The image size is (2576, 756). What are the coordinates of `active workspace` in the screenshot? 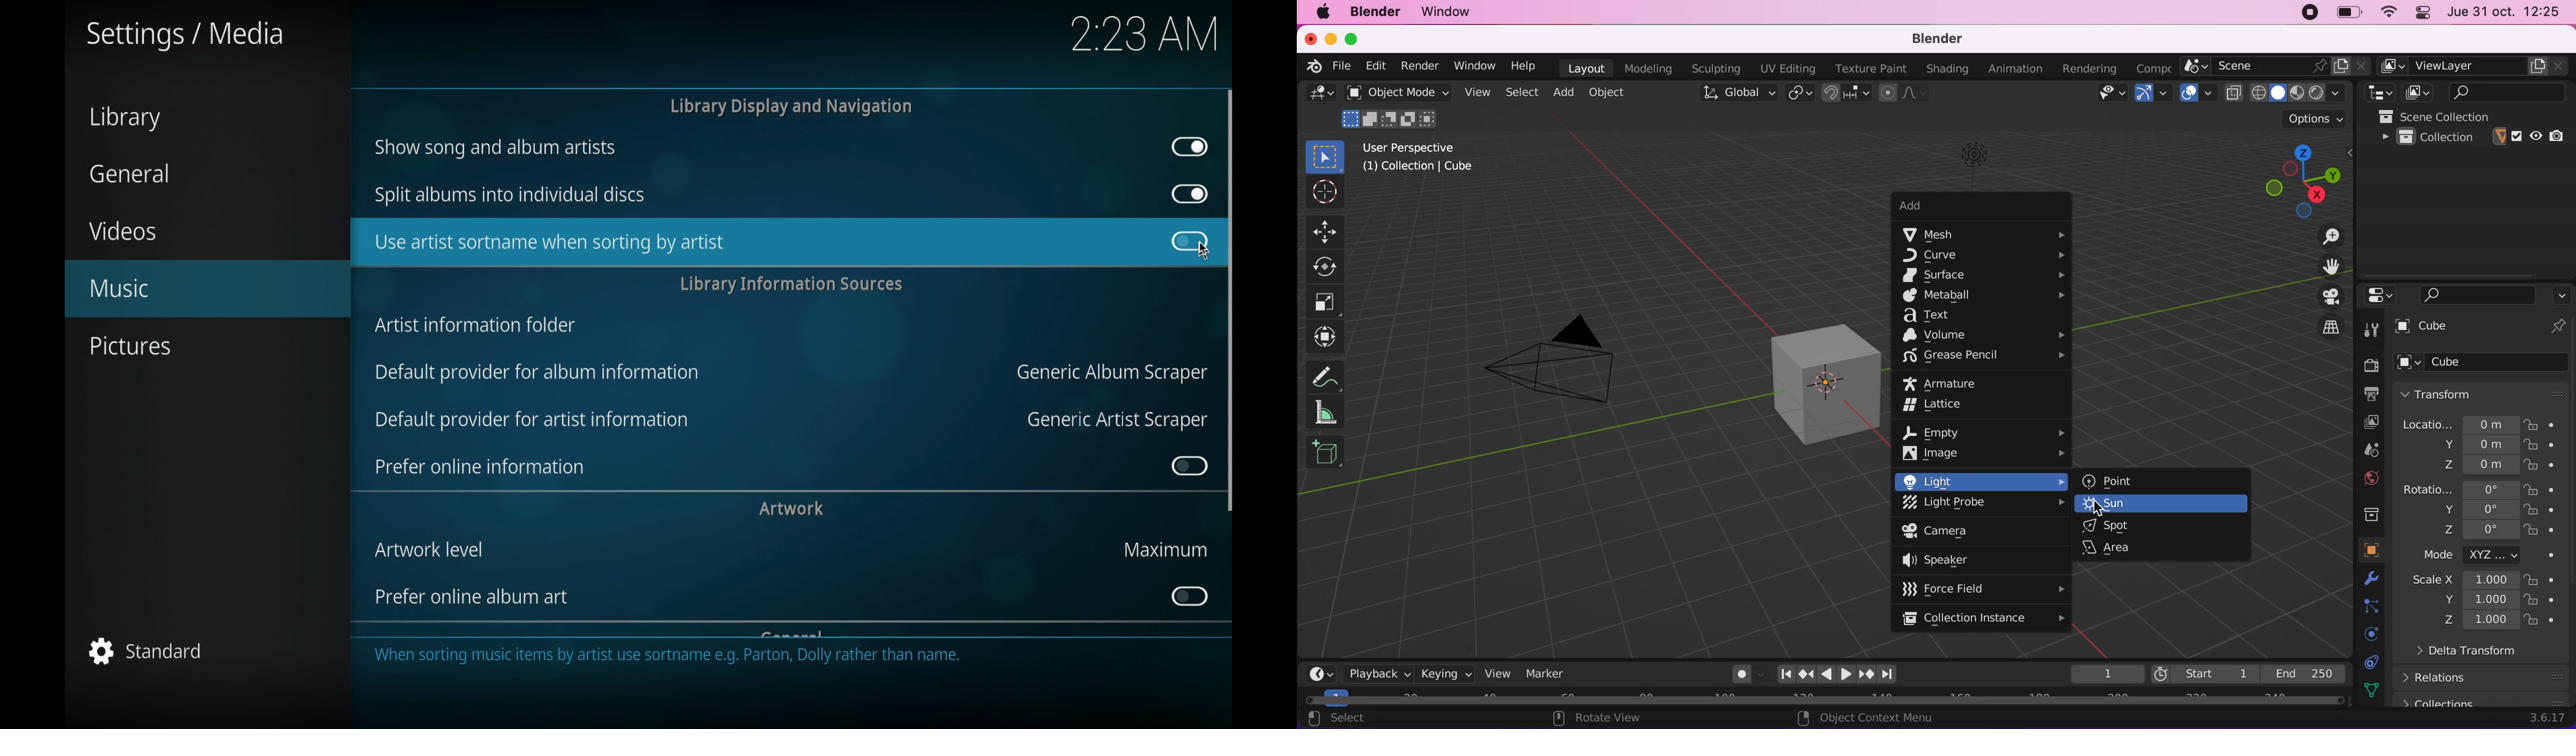 It's located at (2149, 68).